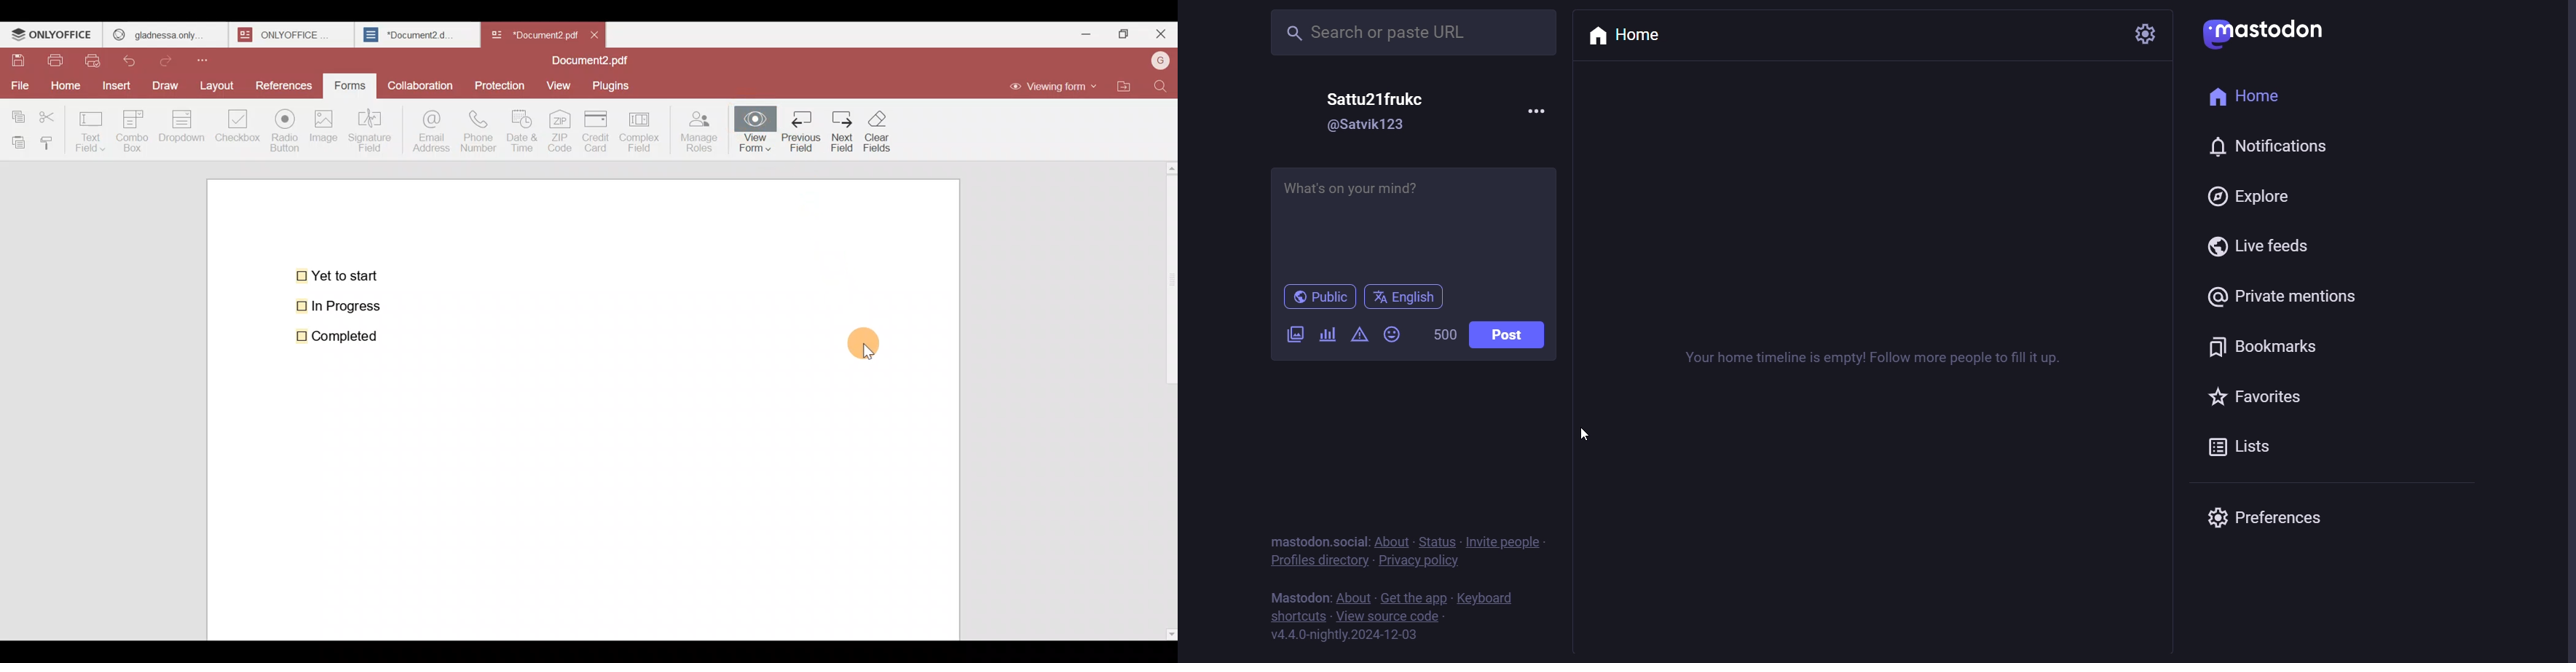 Image resolution: width=2576 pixels, height=672 pixels. I want to click on Manage roles, so click(700, 128).